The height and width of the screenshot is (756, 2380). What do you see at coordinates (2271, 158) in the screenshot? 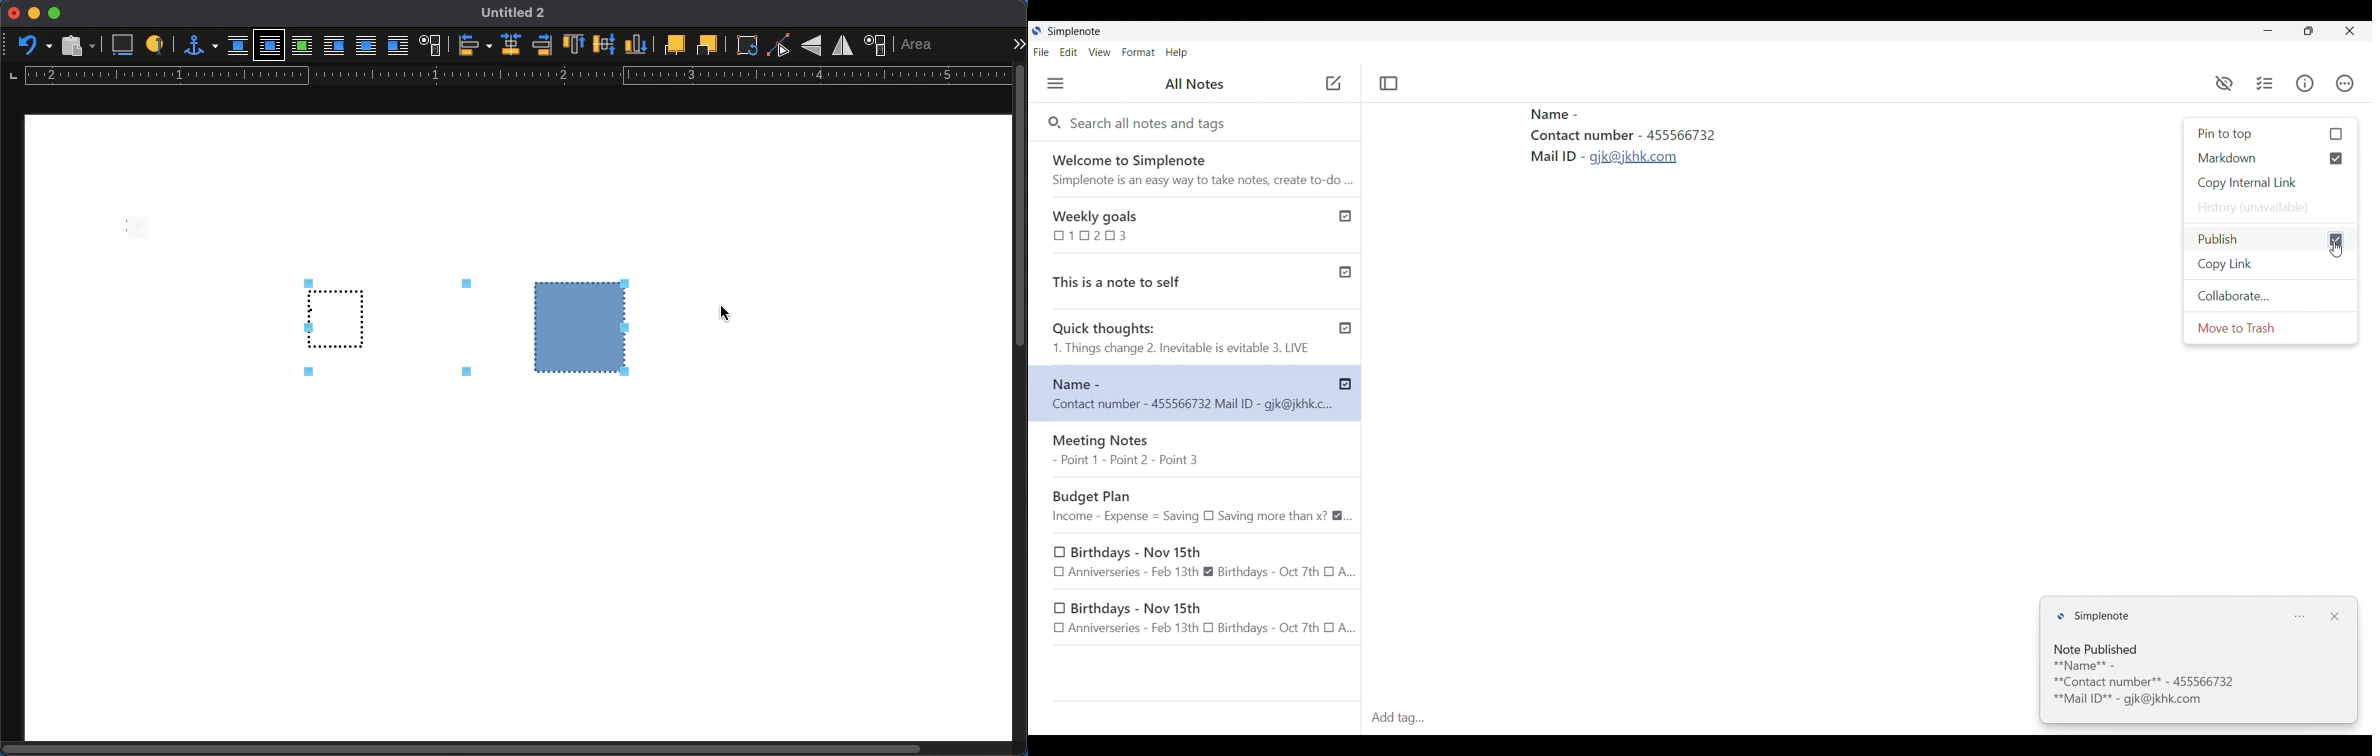
I see `Click to Markdown` at bounding box center [2271, 158].